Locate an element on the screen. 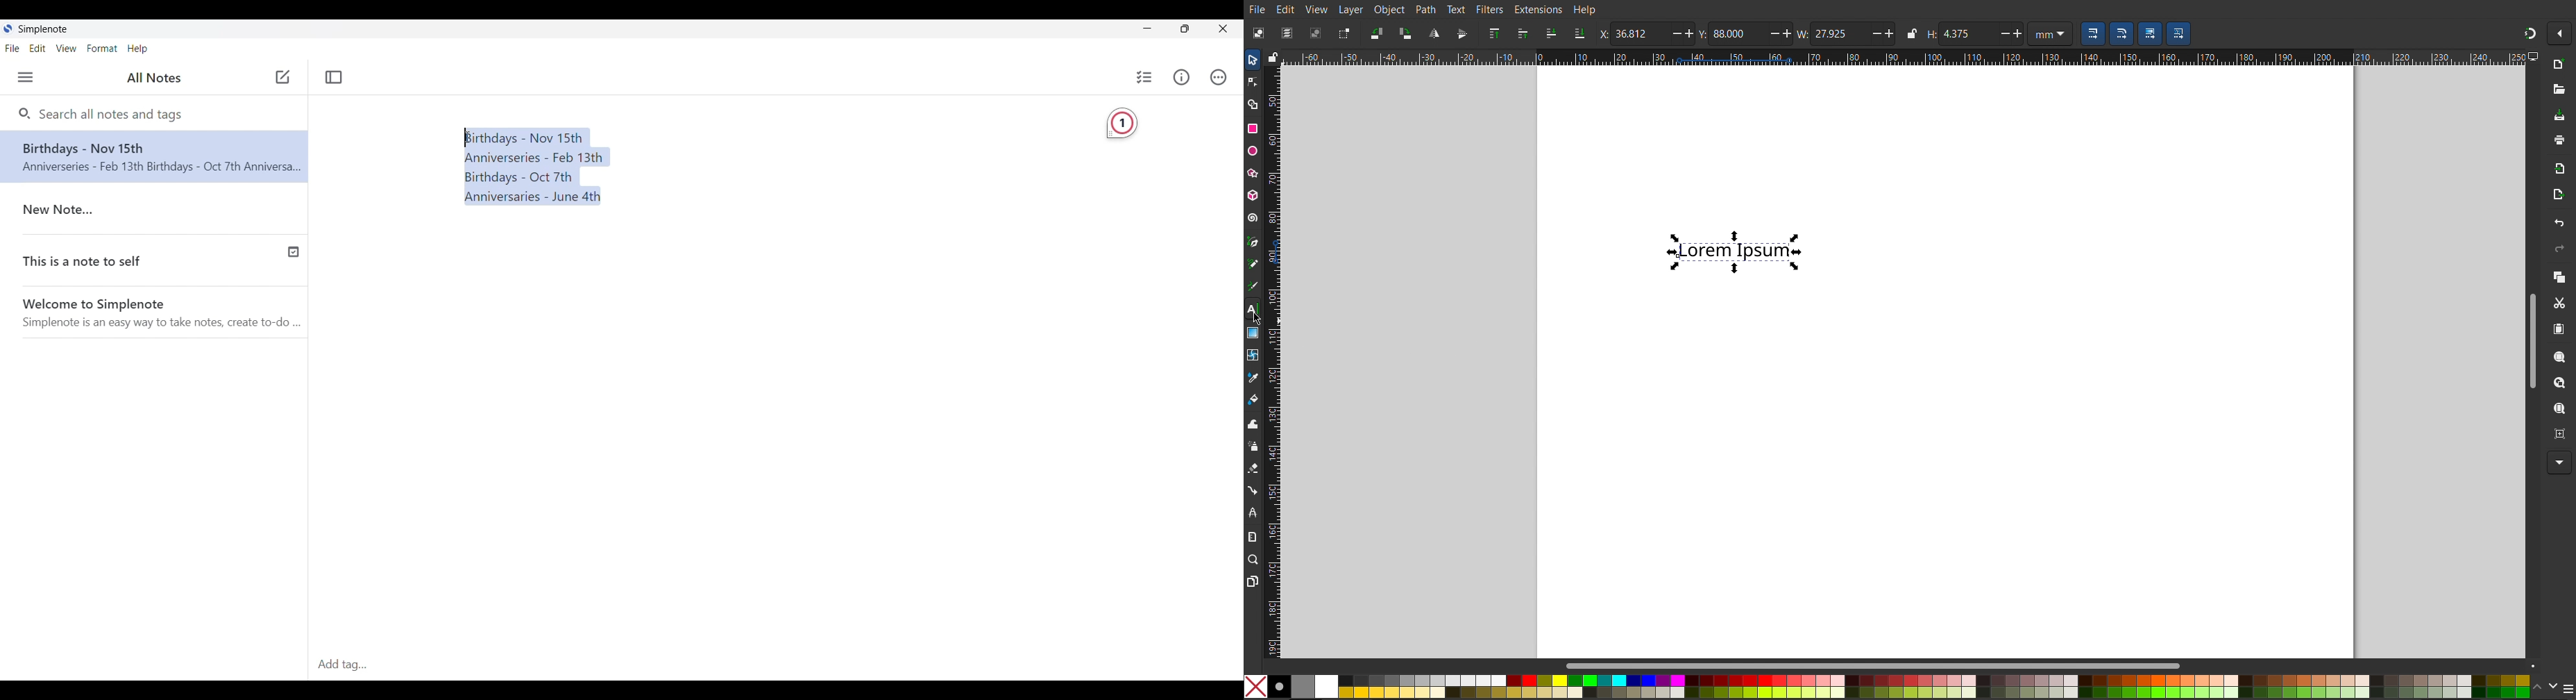 This screenshot has width=2576, height=700. Search all notes and tags is located at coordinates (115, 114).